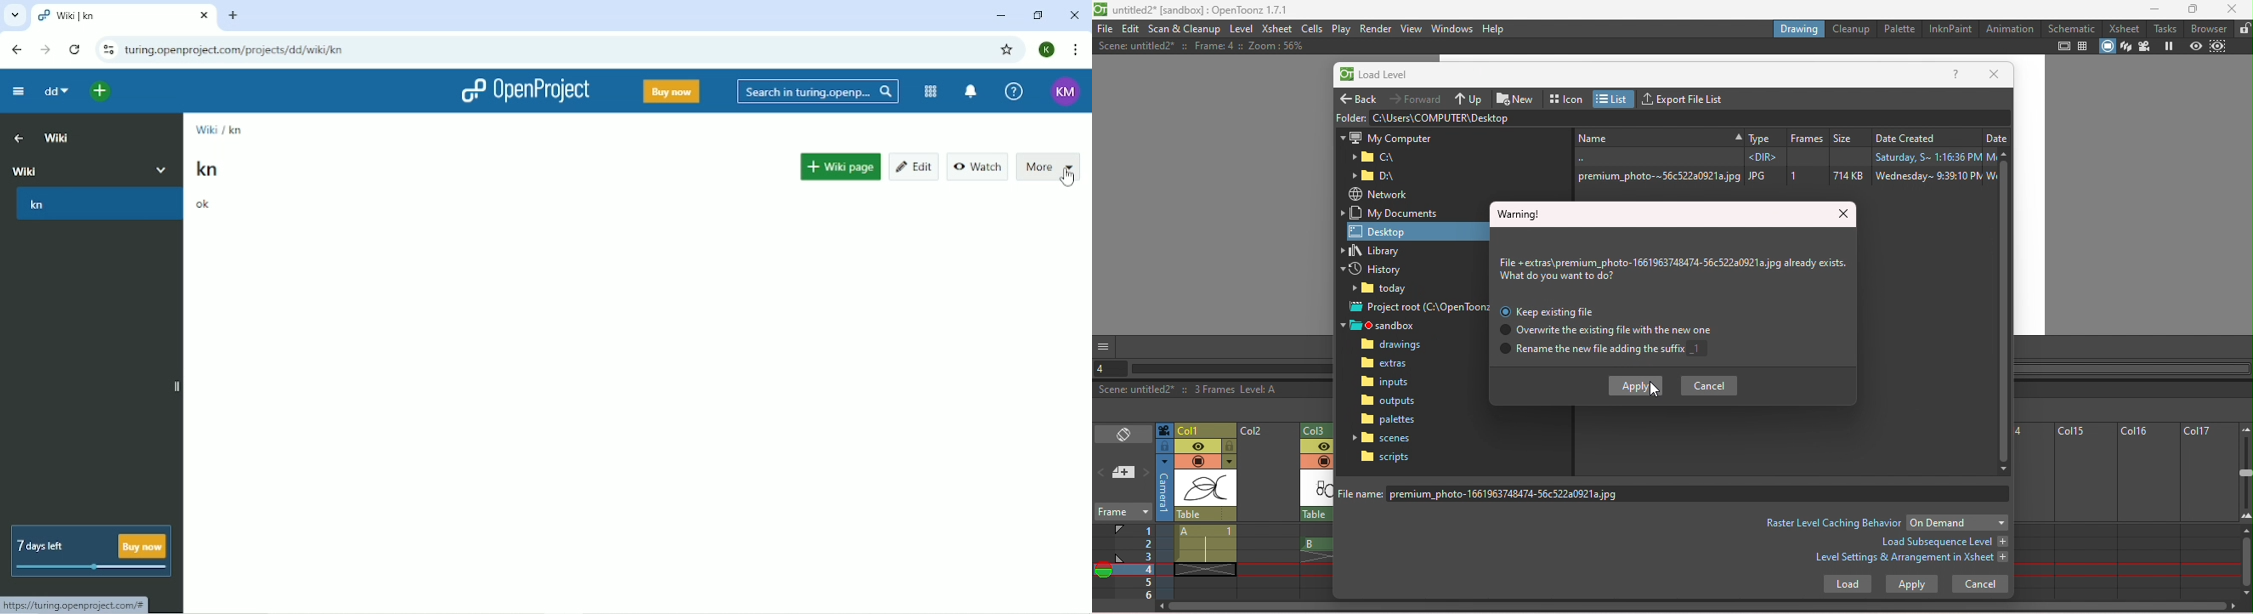 The image size is (2268, 616). Describe the element at coordinates (16, 16) in the screenshot. I see `Search tabs` at that location.